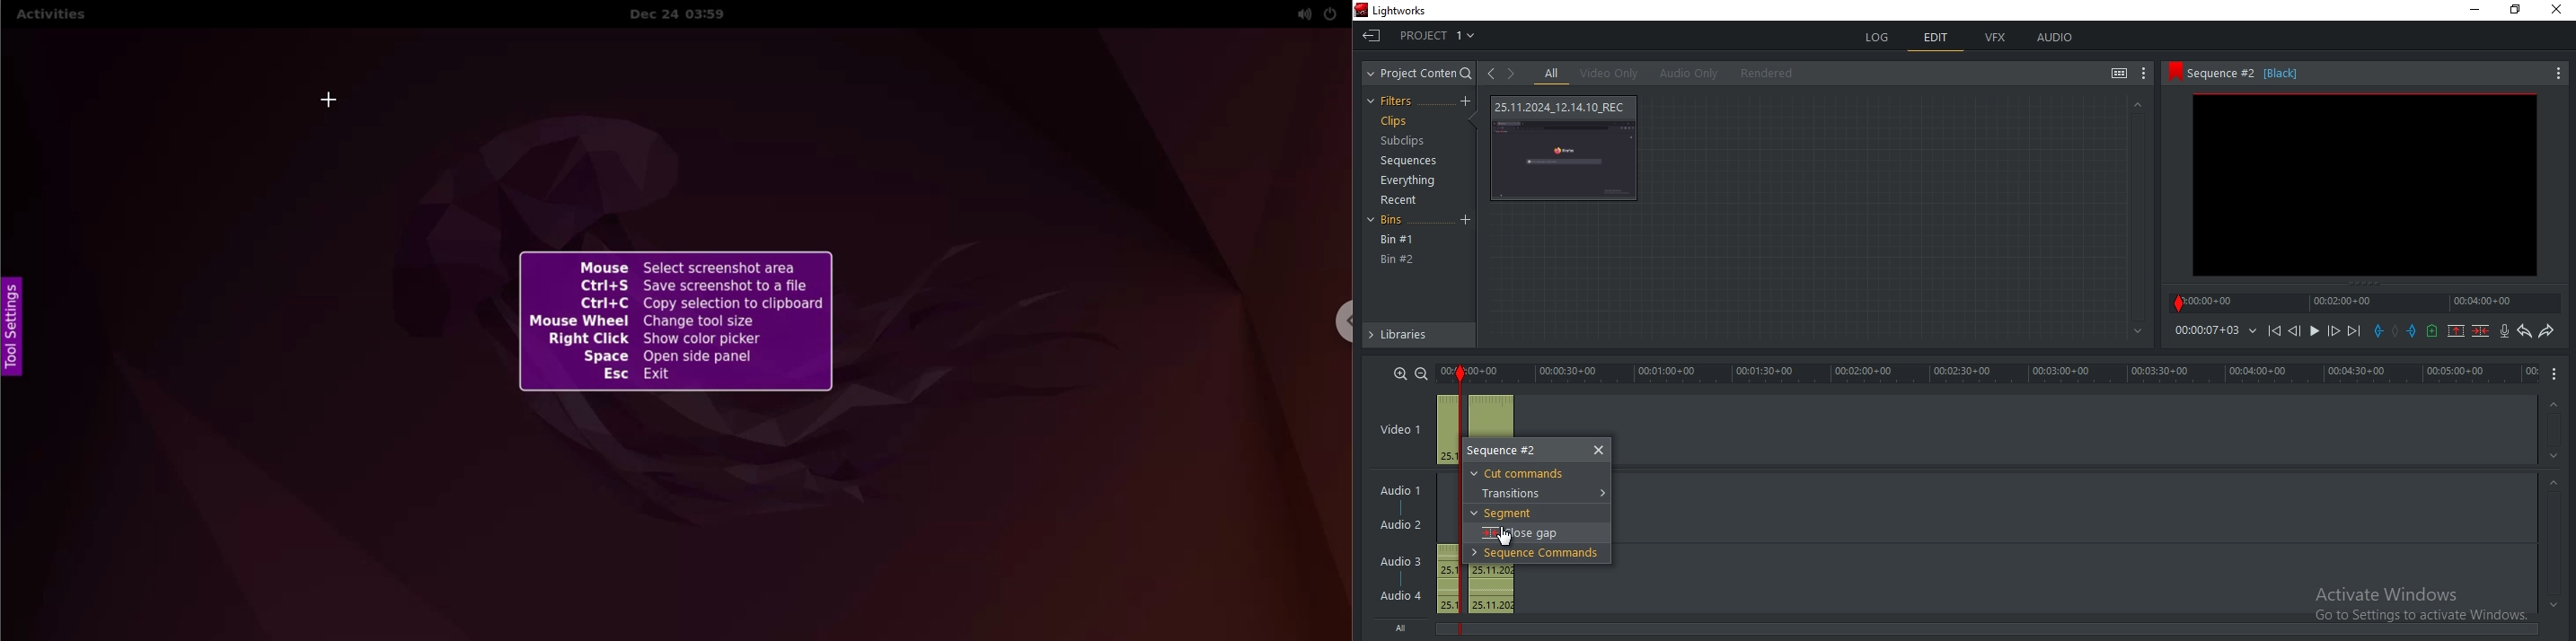  I want to click on project content, so click(1421, 74).